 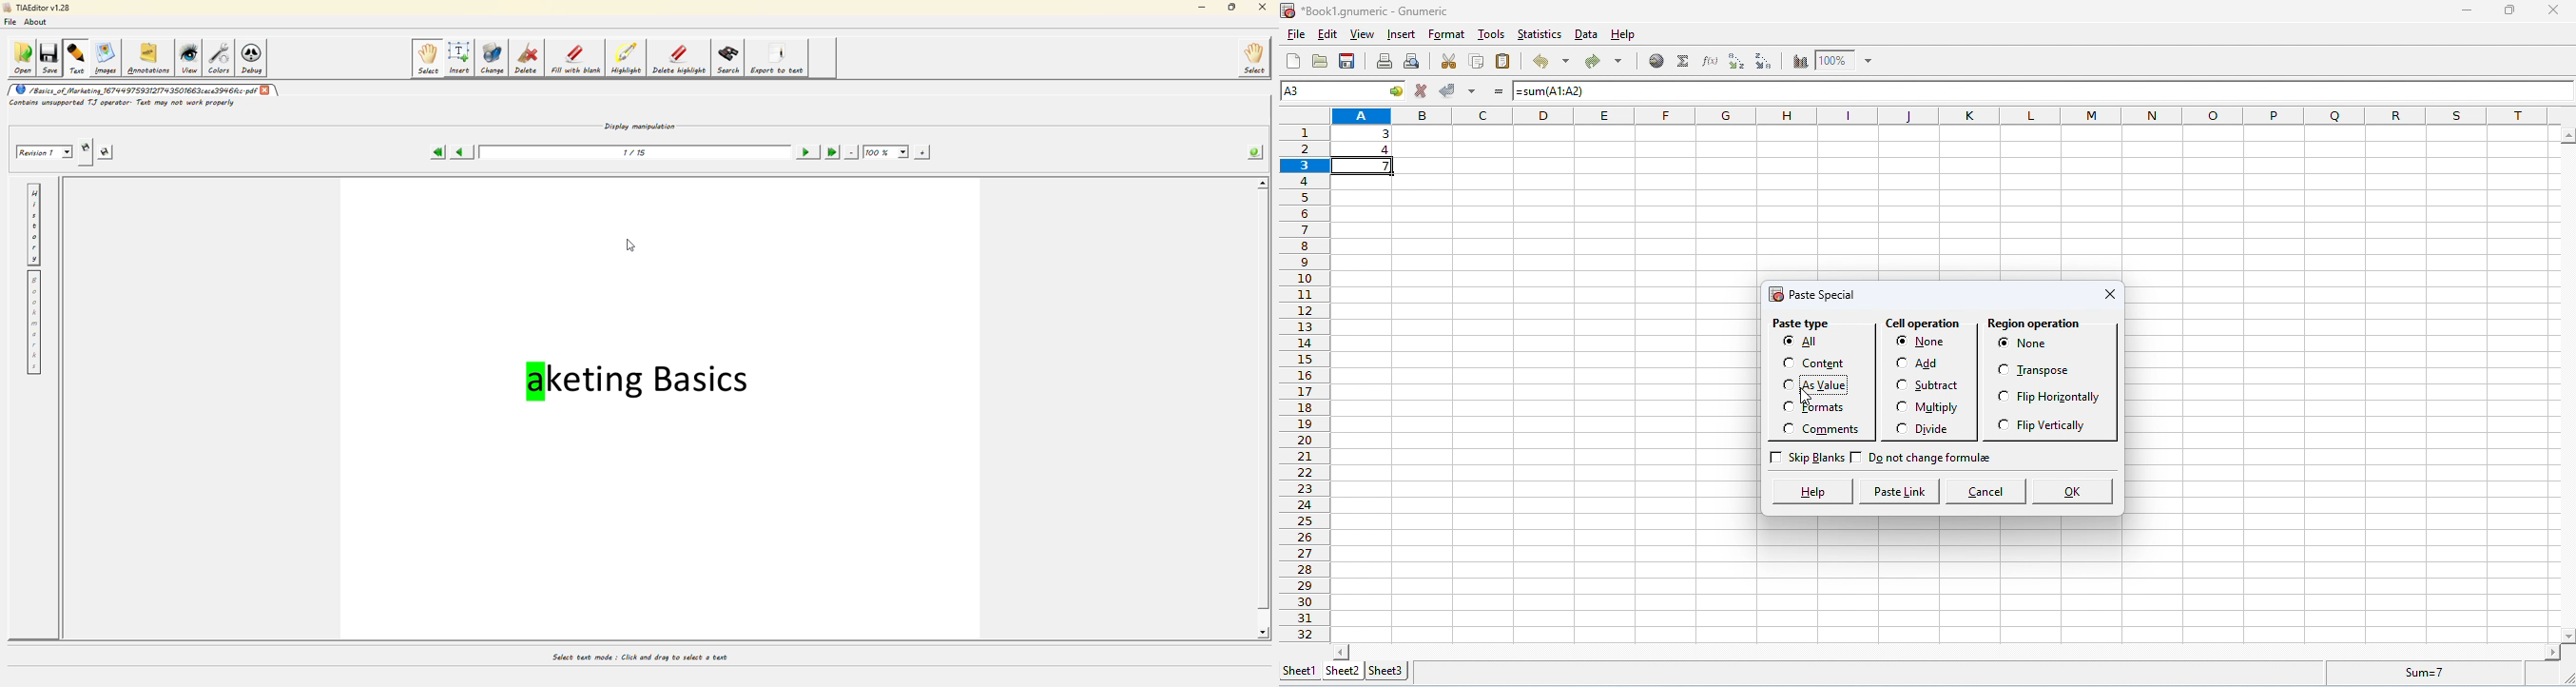 What do you see at coordinates (1903, 383) in the screenshot?
I see `Checkbox` at bounding box center [1903, 383].